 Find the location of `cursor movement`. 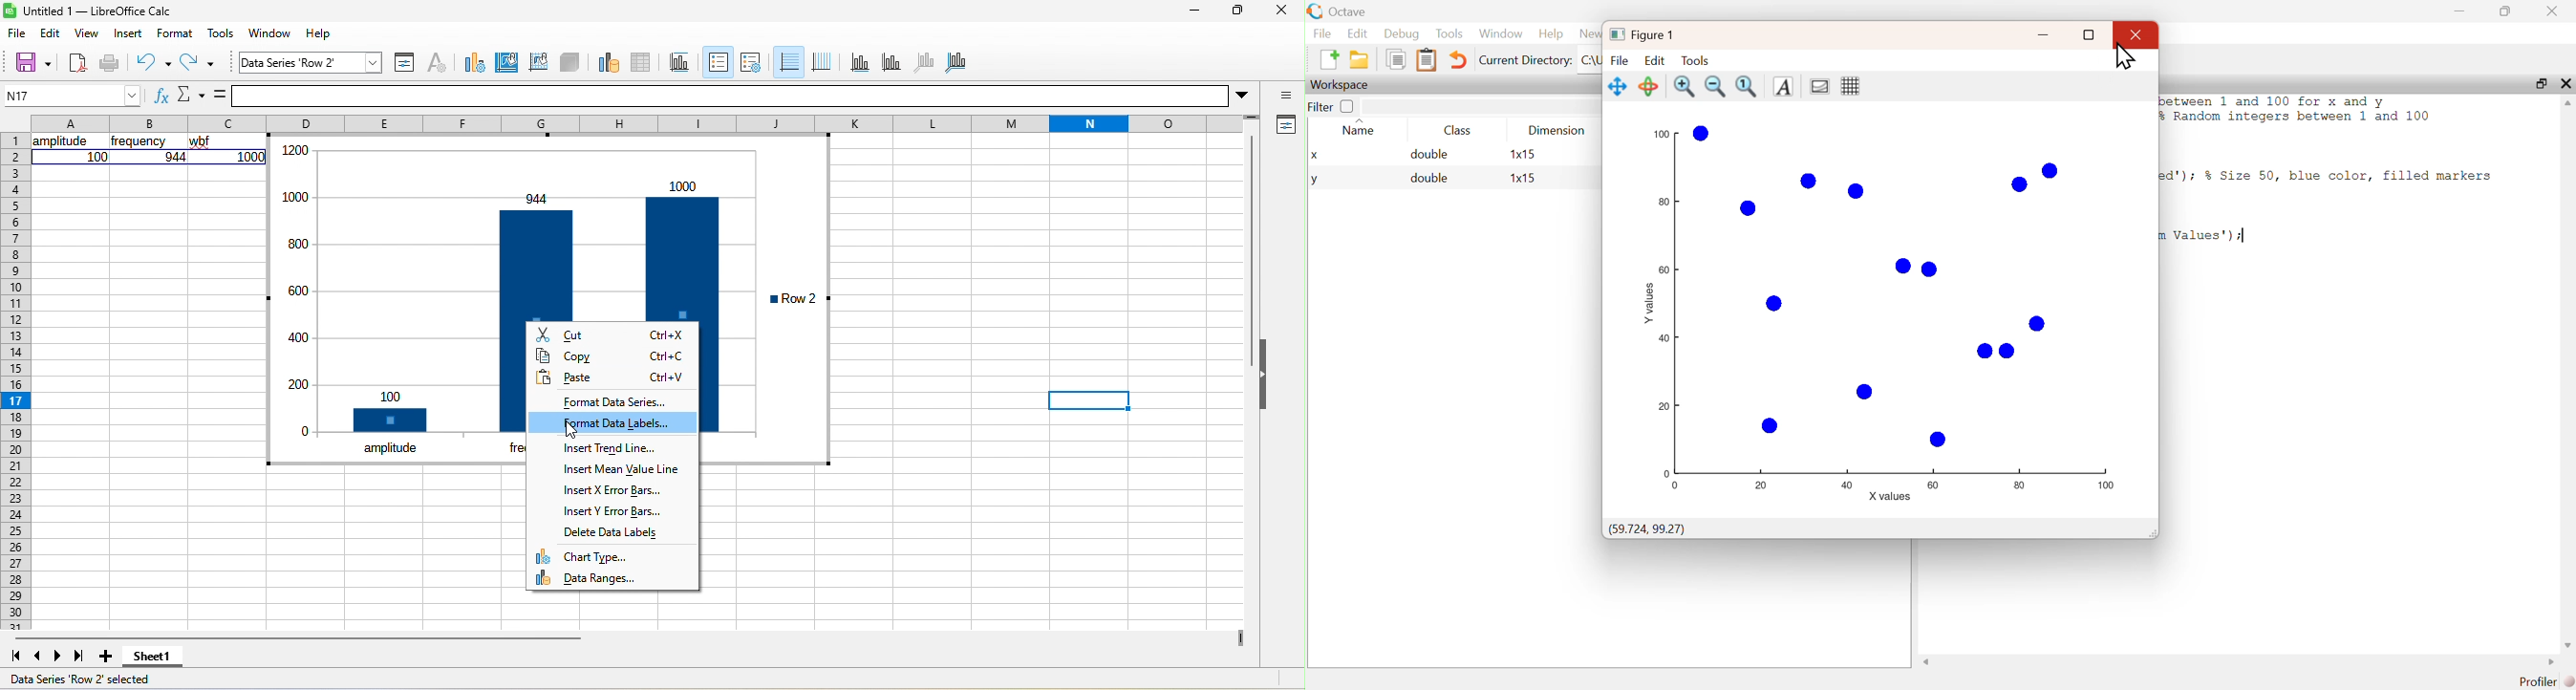

cursor movement is located at coordinates (582, 427).